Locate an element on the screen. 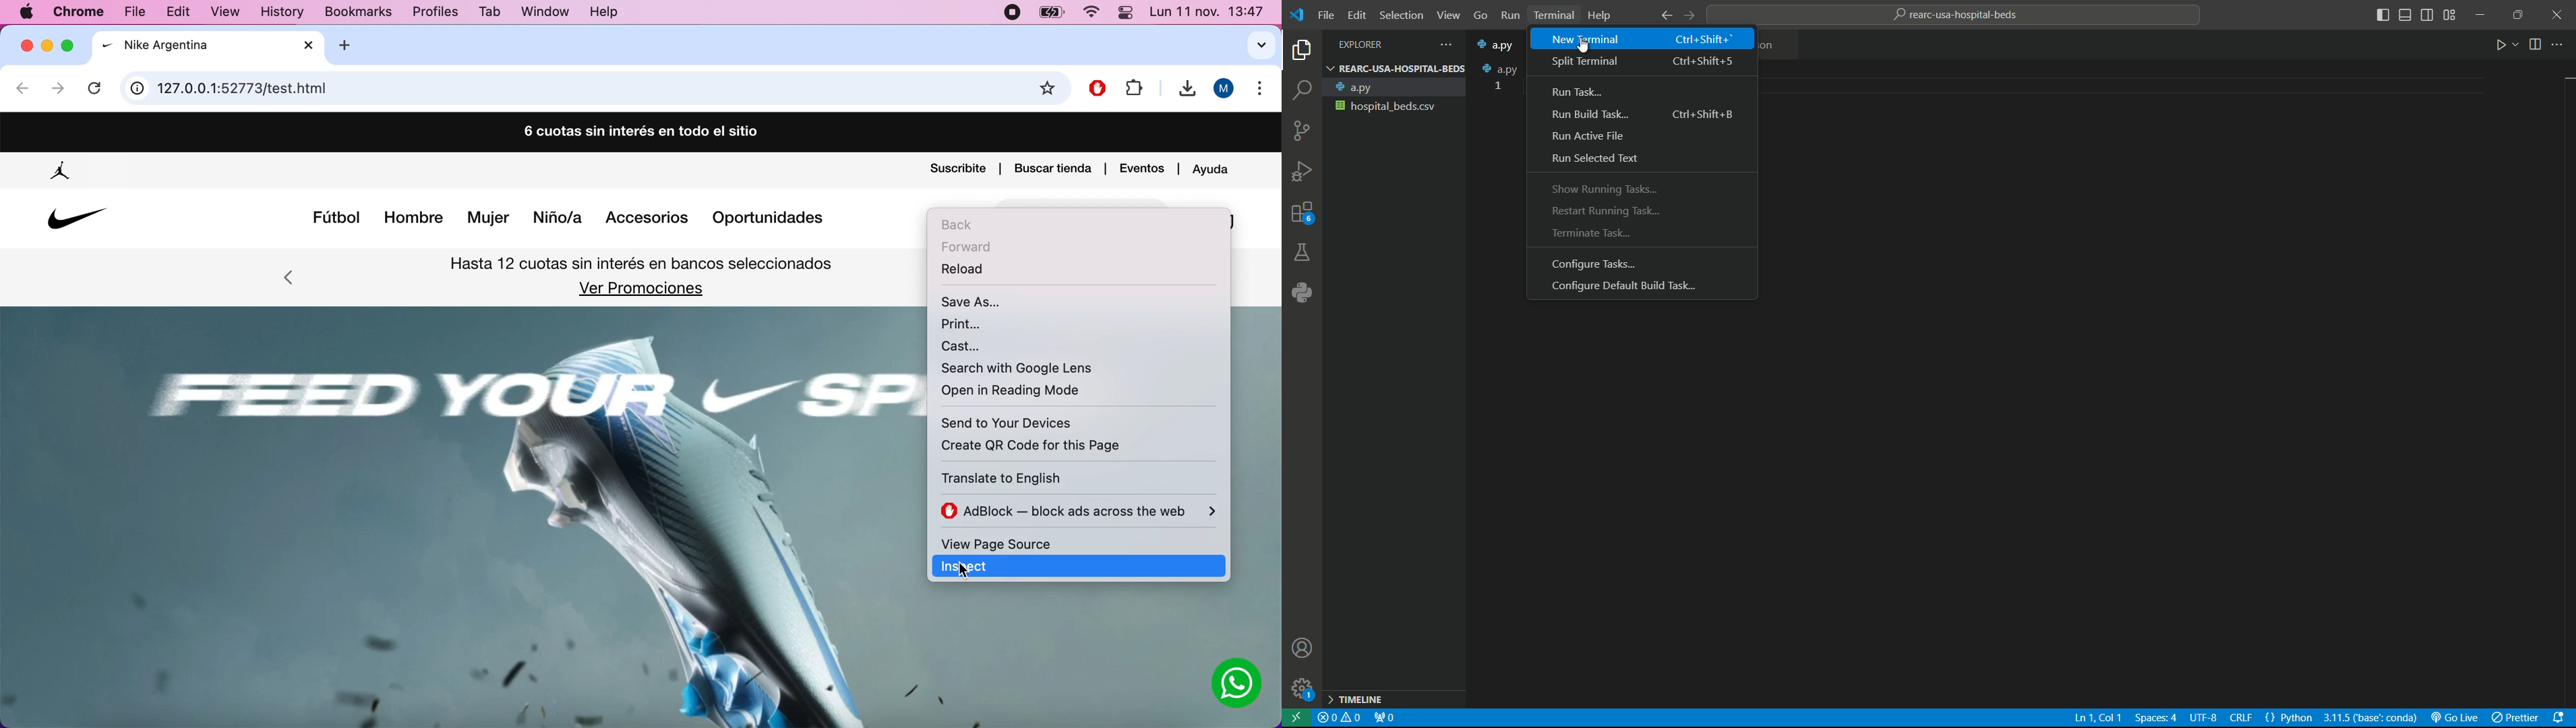 Image resolution: width=2576 pixels, height=728 pixels. brackets is located at coordinates (82, 13).